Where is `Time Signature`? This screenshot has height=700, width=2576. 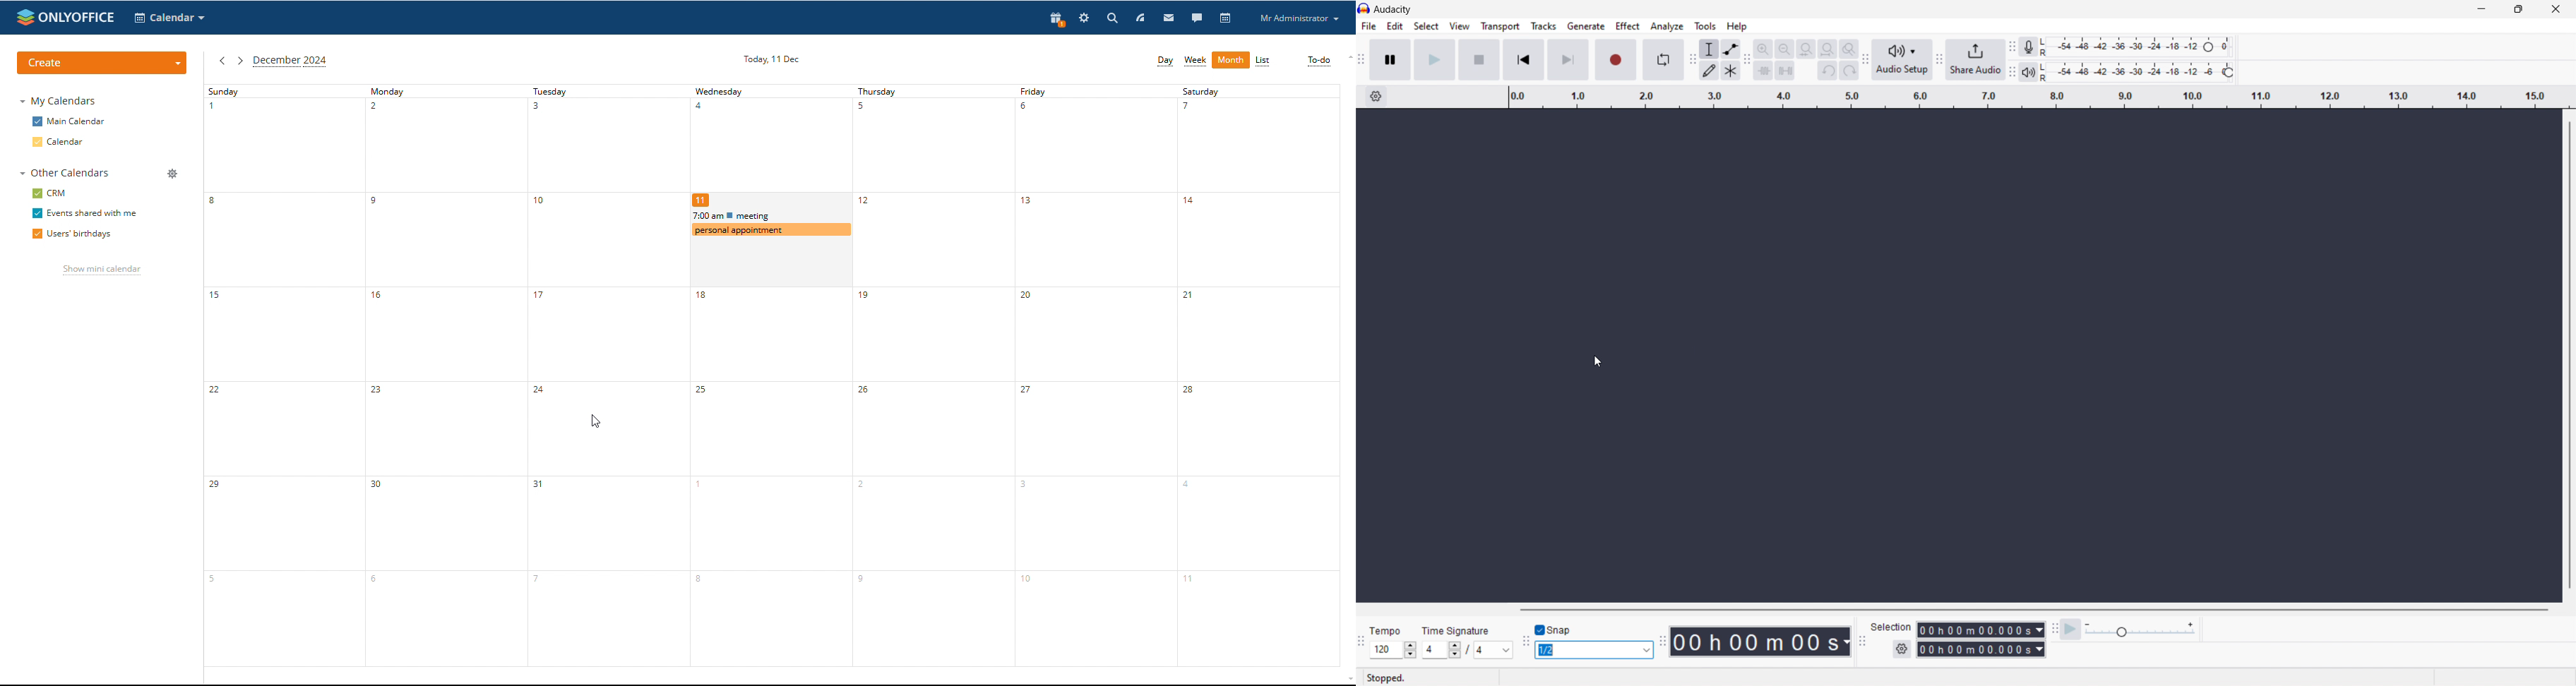
Time Signature is located at coordinates (1453, 631).